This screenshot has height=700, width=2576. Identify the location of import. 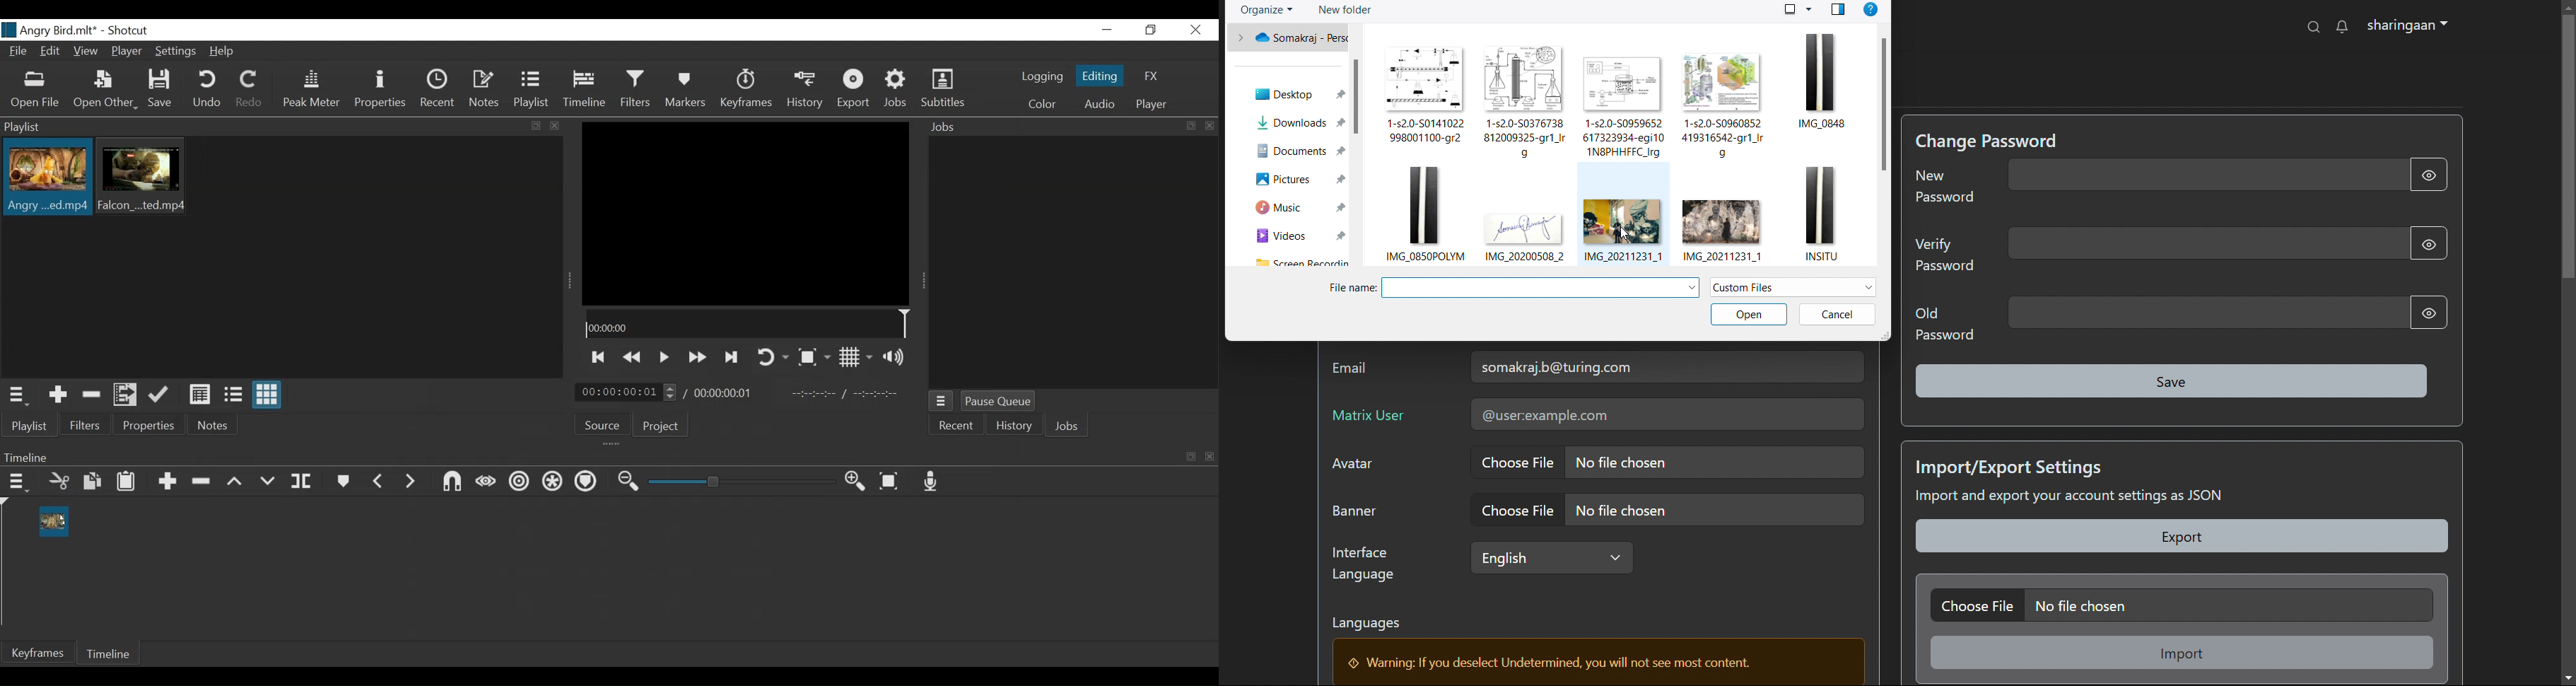
(2184, 652).